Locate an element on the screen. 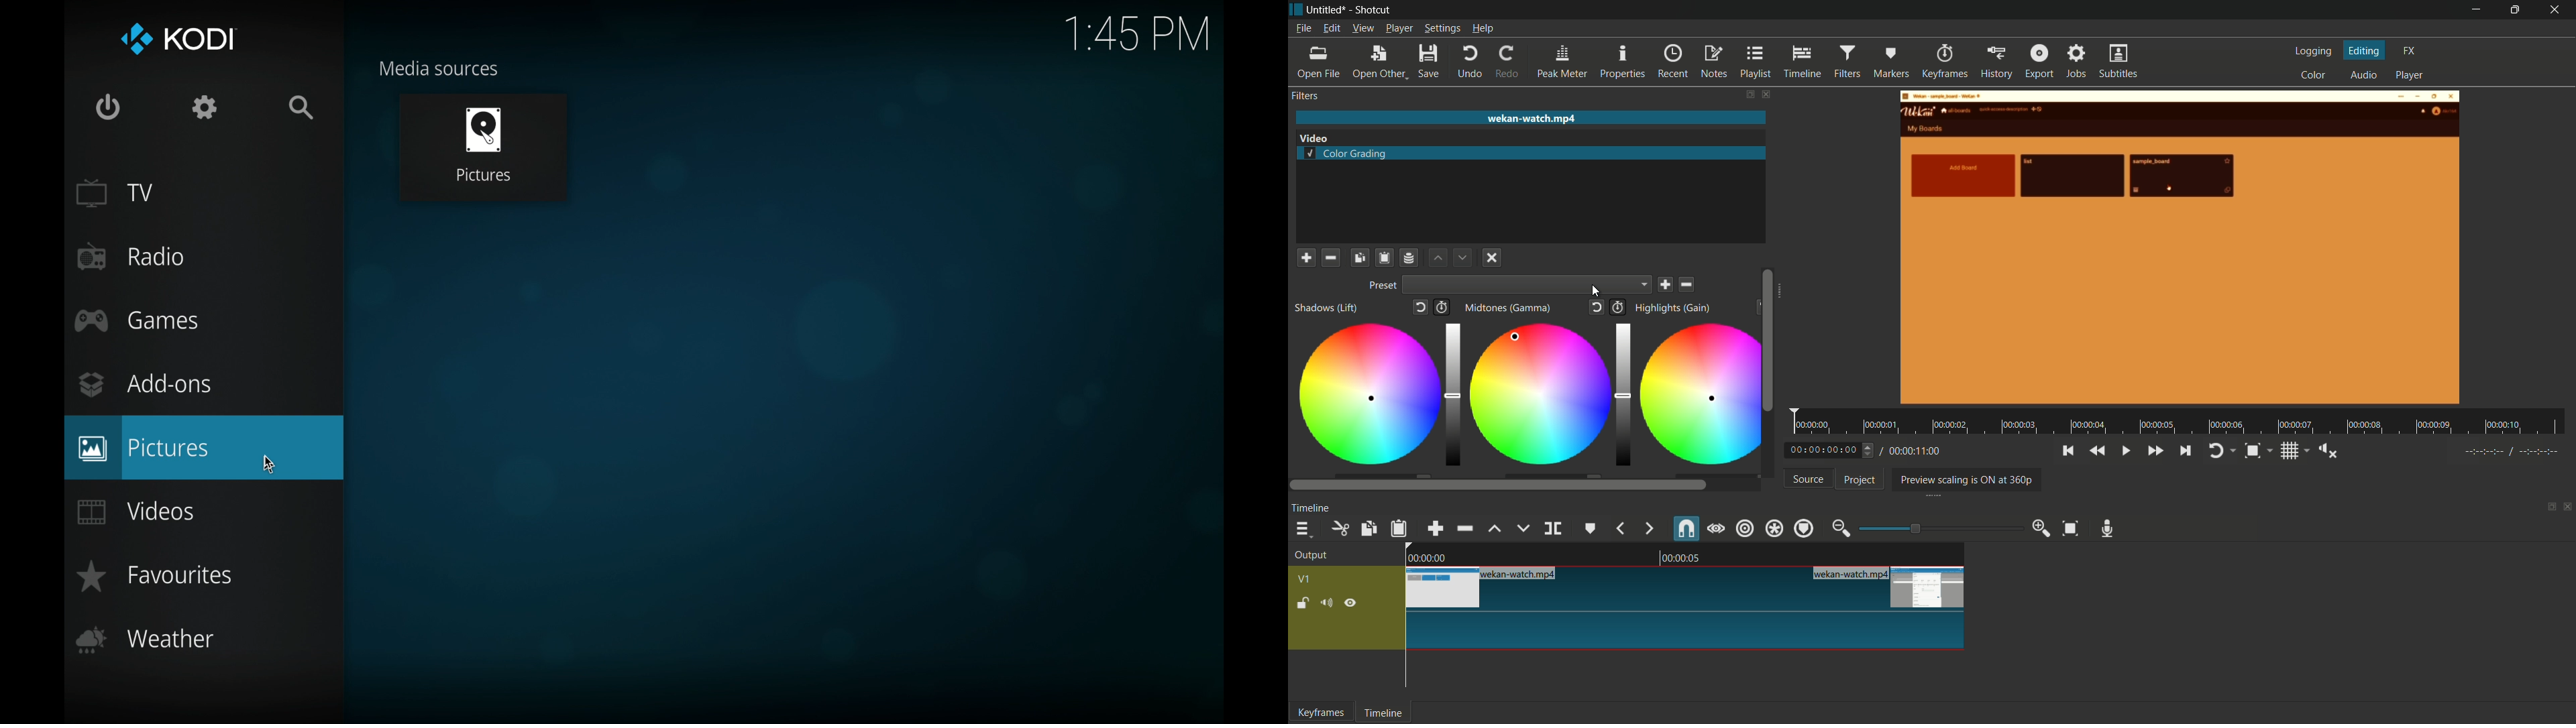  scroll bar is located at coordinates (1499, 485).